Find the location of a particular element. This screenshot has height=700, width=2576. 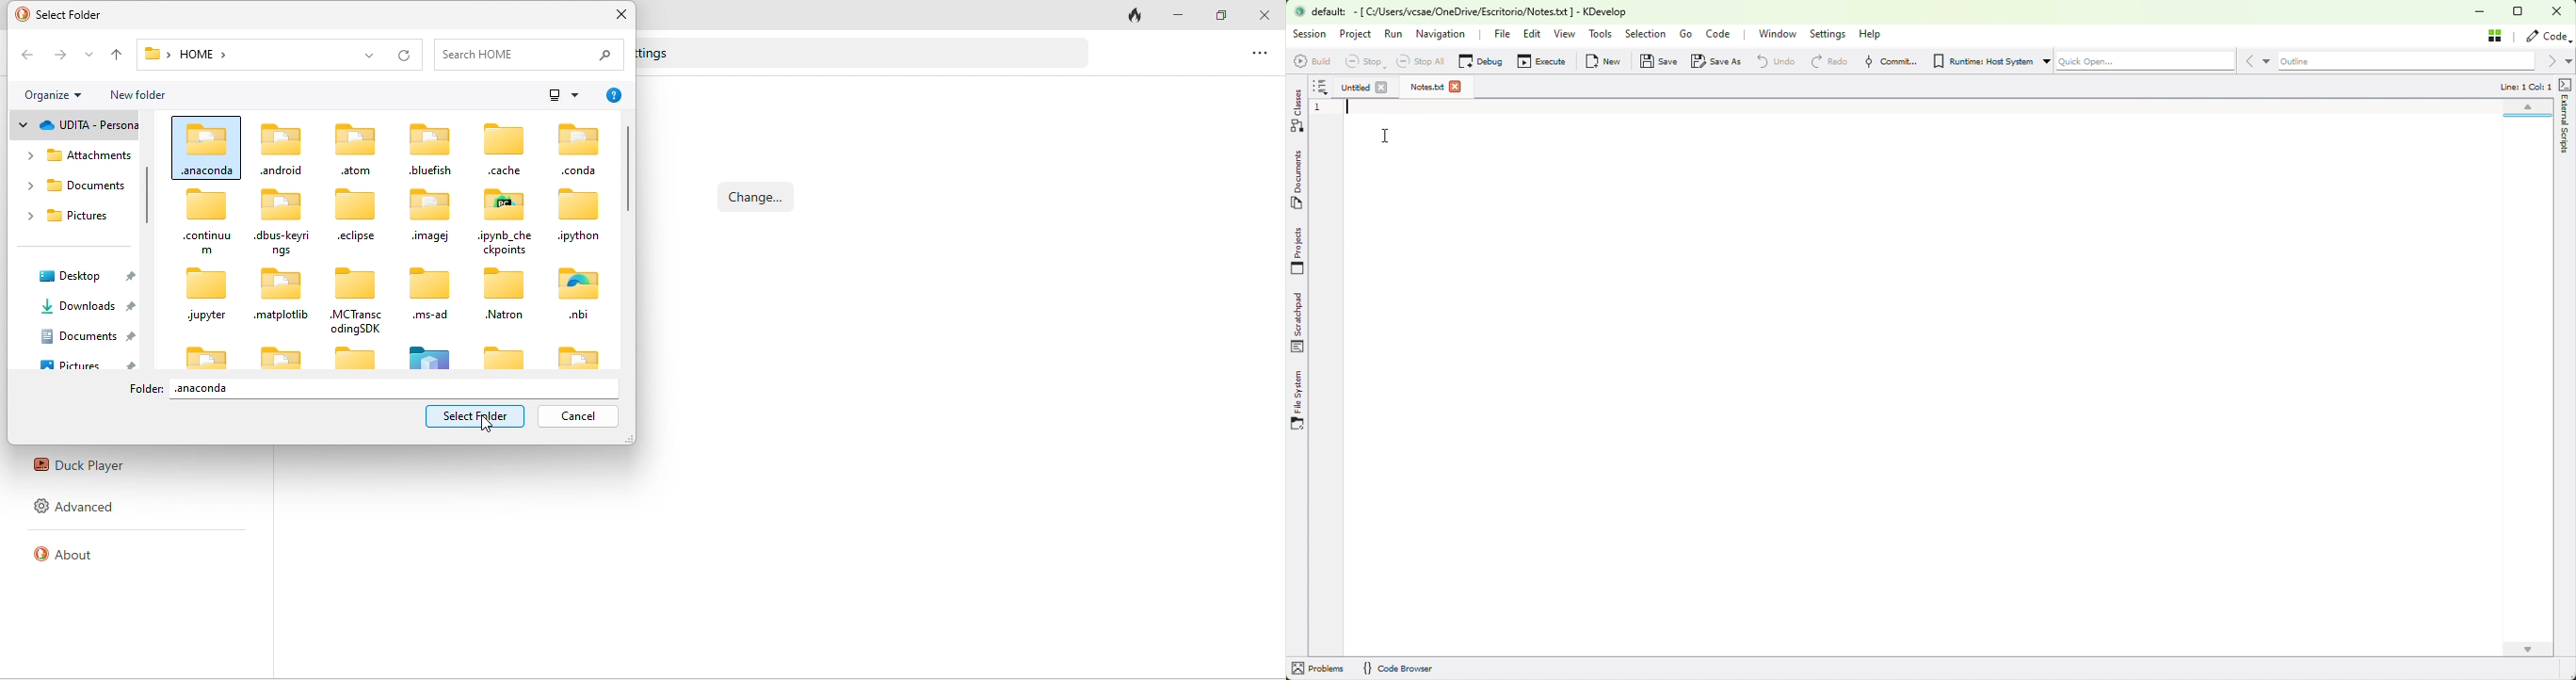

back is located at coordinates (24, 56).